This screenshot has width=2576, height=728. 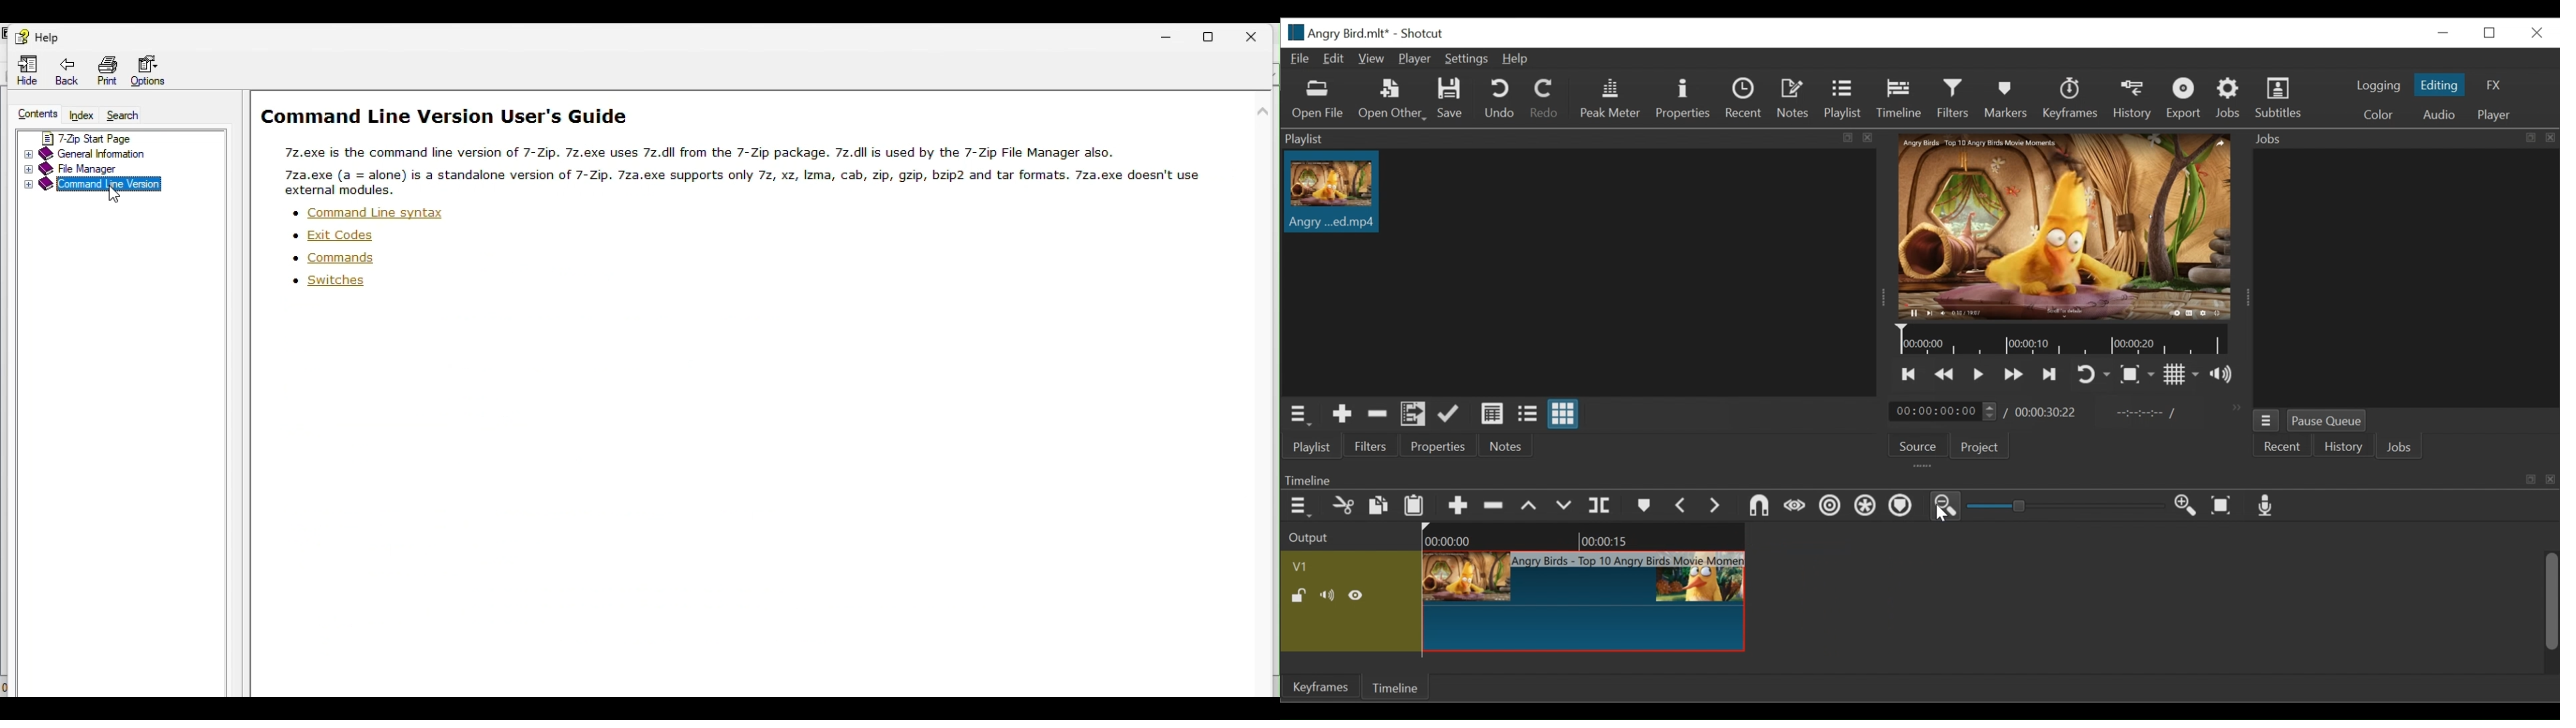 What do you see at coordinates (152, 69) in the screenshot?
I see `options` at bounding box center [152, 69].